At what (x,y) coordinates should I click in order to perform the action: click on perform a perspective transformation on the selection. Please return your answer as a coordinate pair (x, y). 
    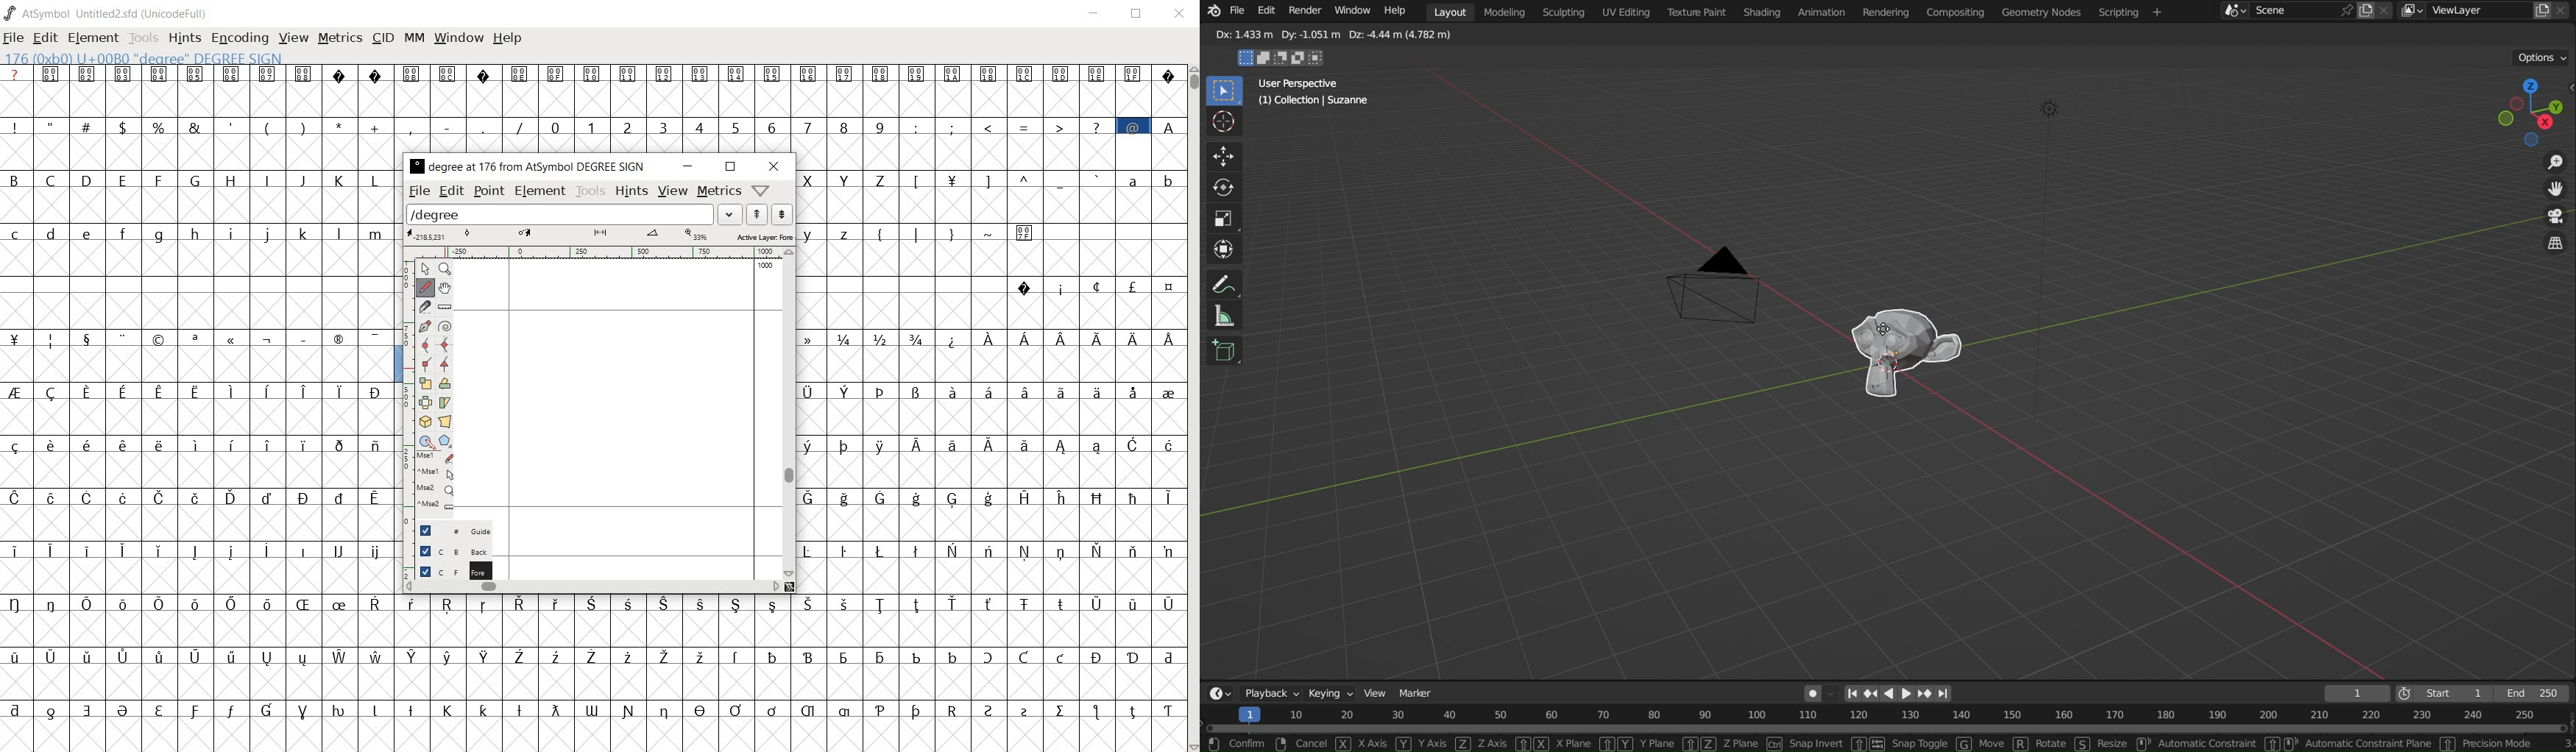
    Looking at the image, I should click on (445, 421).